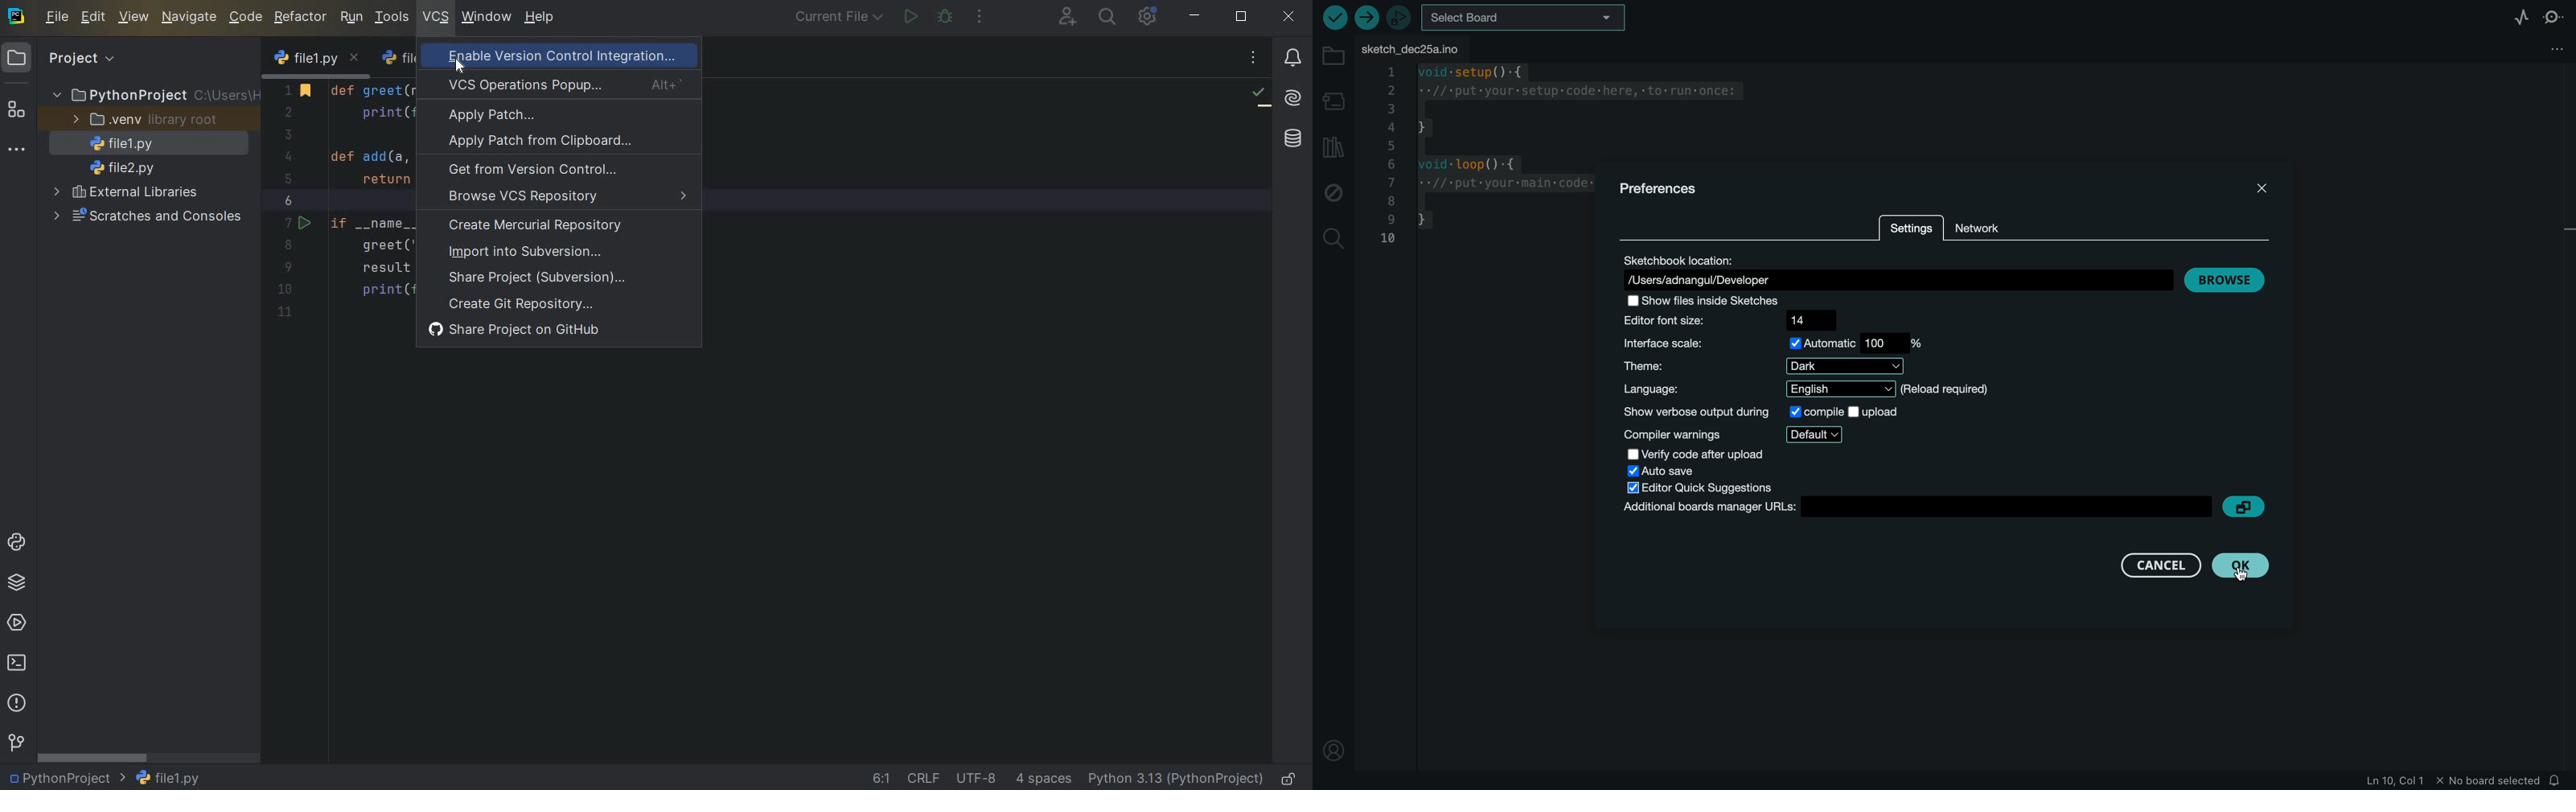 Image resolution: width=2576 pixels, height=812 pixels. I want to click on run, so click(911, 18).